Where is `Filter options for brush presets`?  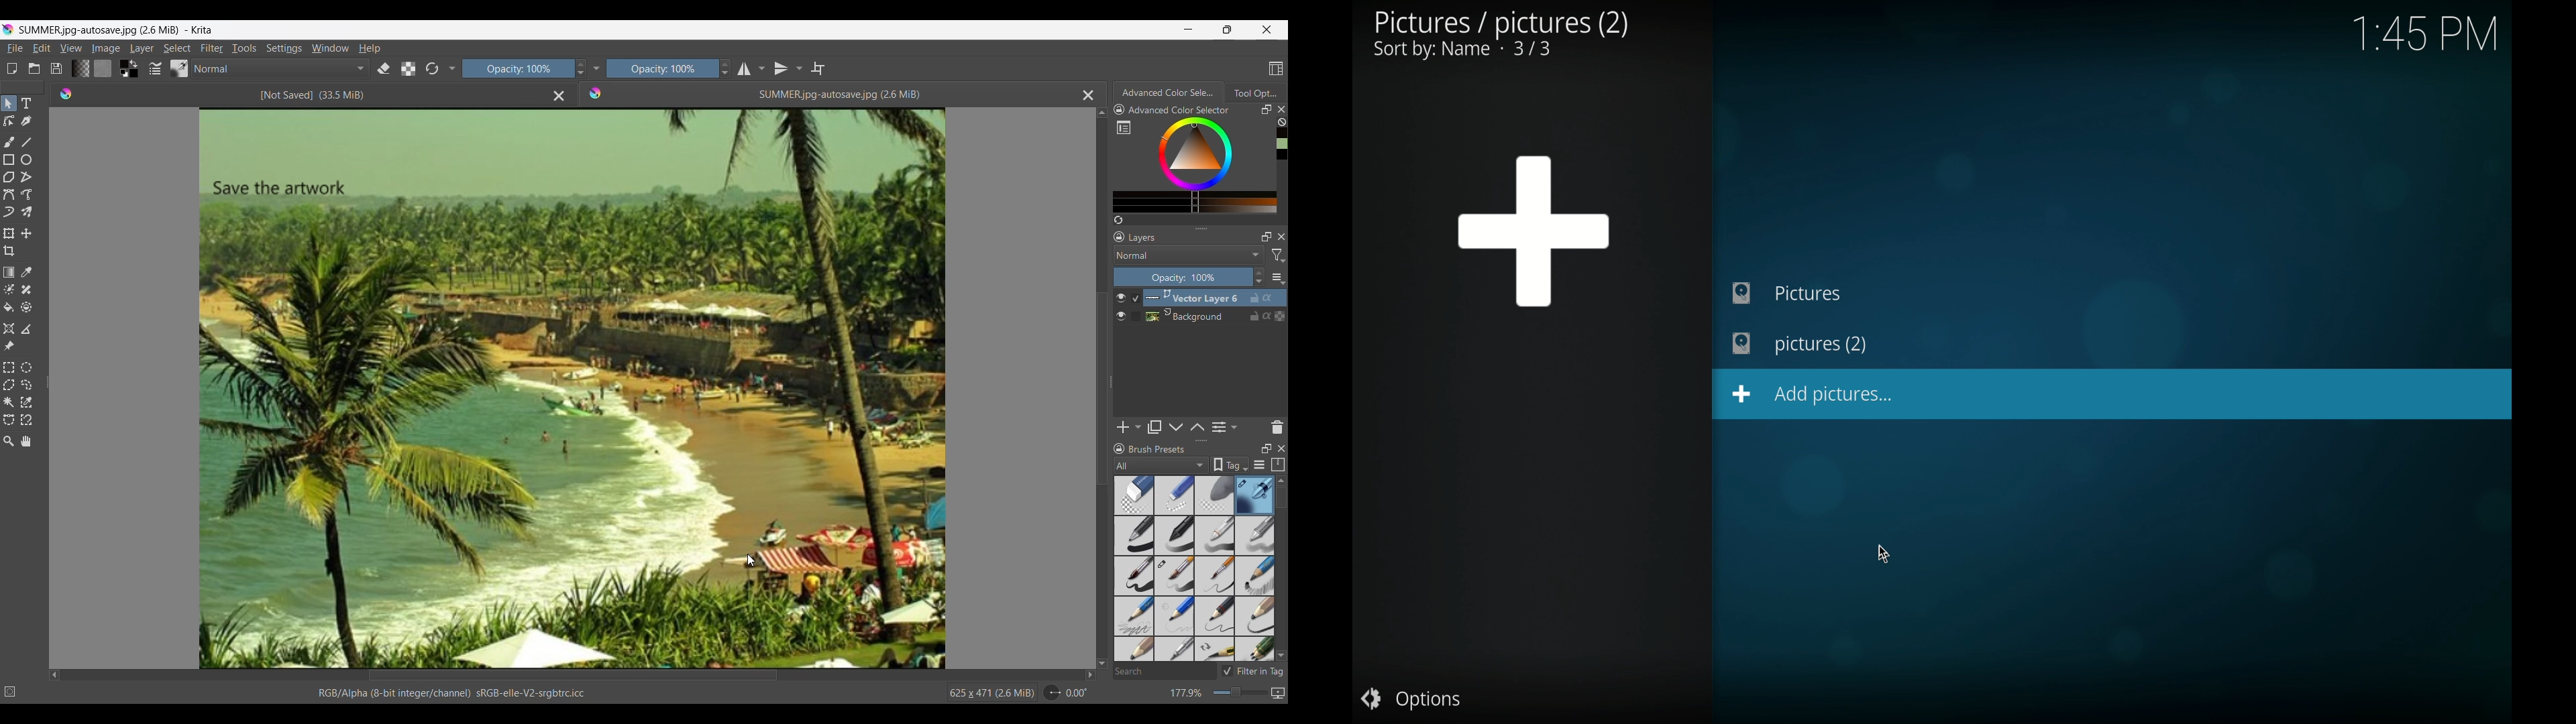
Filter options for brush presets is located at coordinates (1161, 465).